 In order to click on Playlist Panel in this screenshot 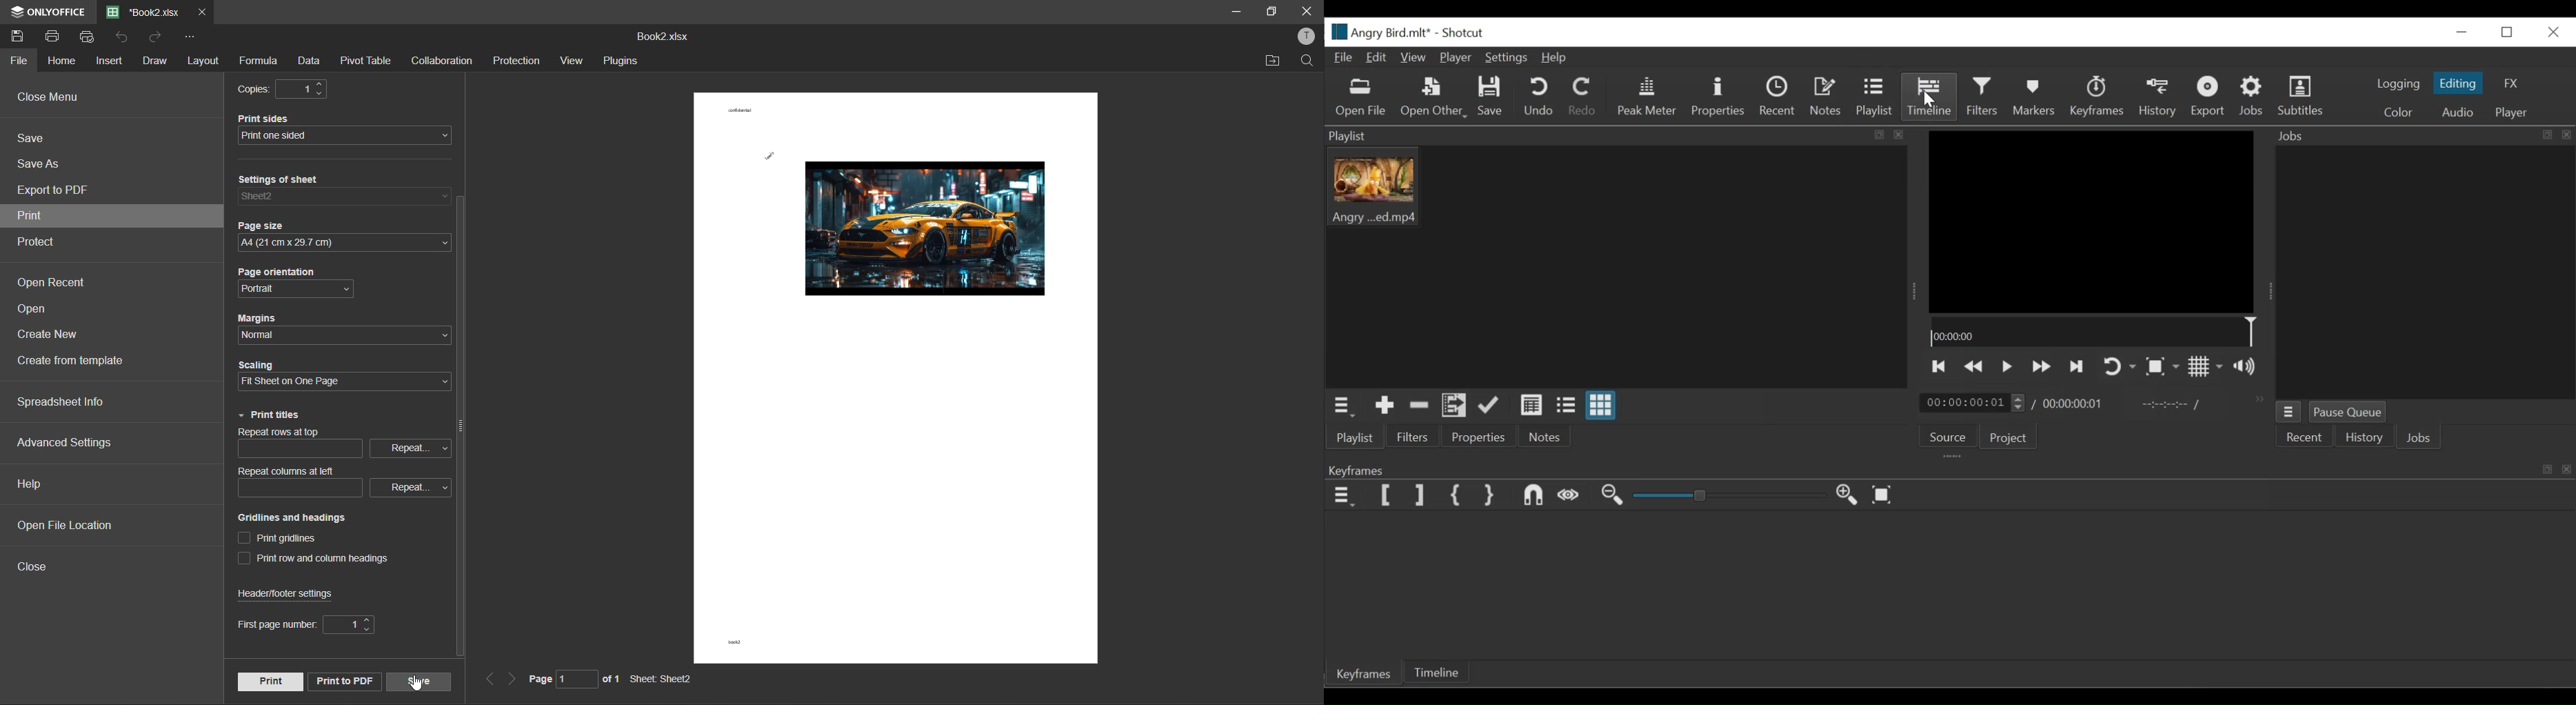, I will do `click(1623, 134)`.